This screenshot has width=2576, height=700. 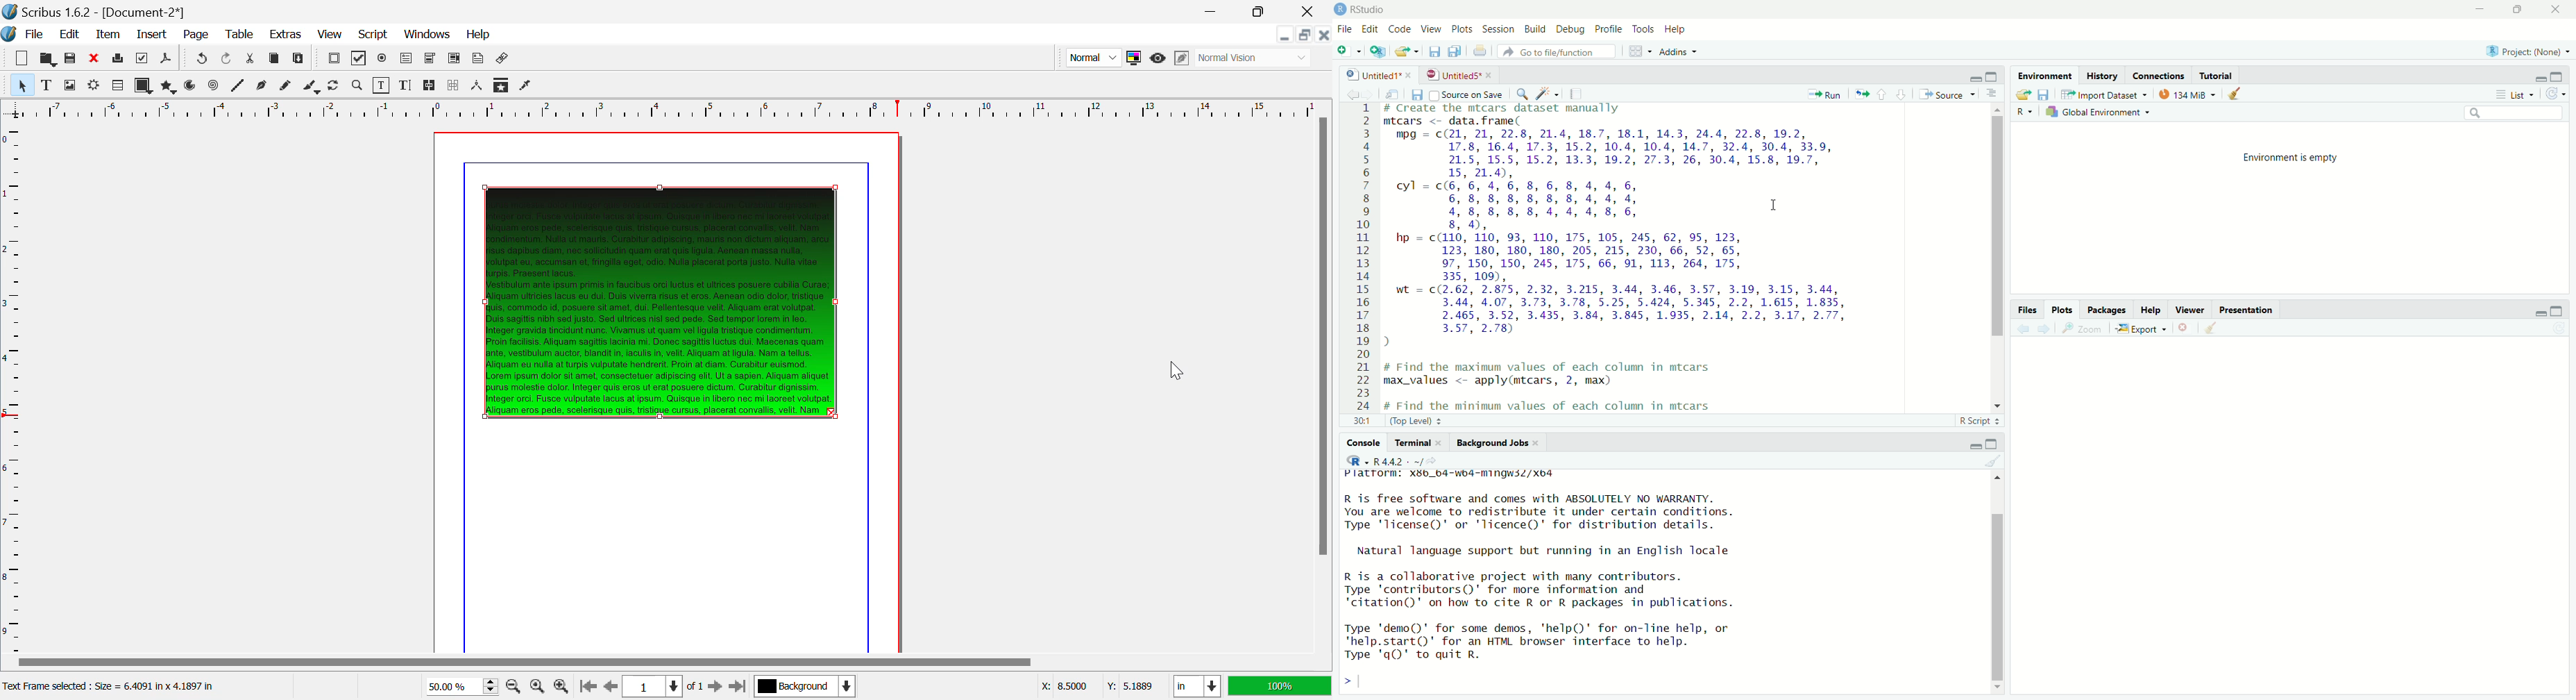 I want to click on View, so click(x=329, y=35).